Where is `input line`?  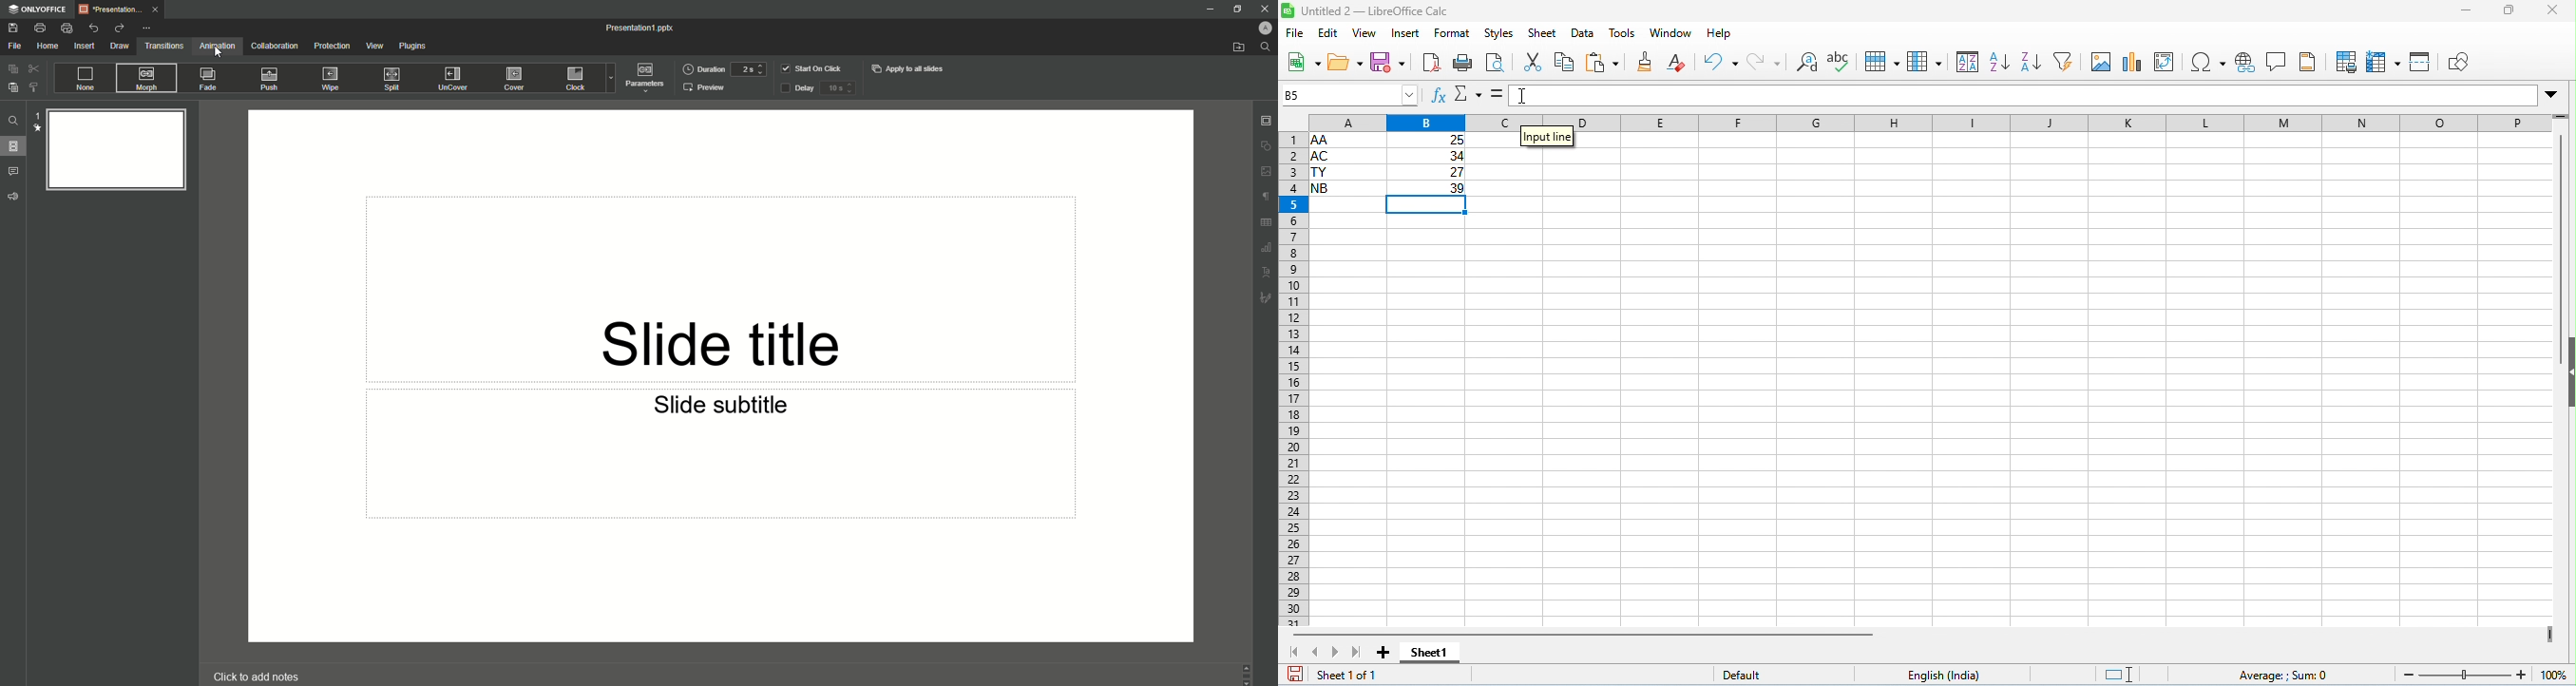
input line is located at coordinates (1547, 146).